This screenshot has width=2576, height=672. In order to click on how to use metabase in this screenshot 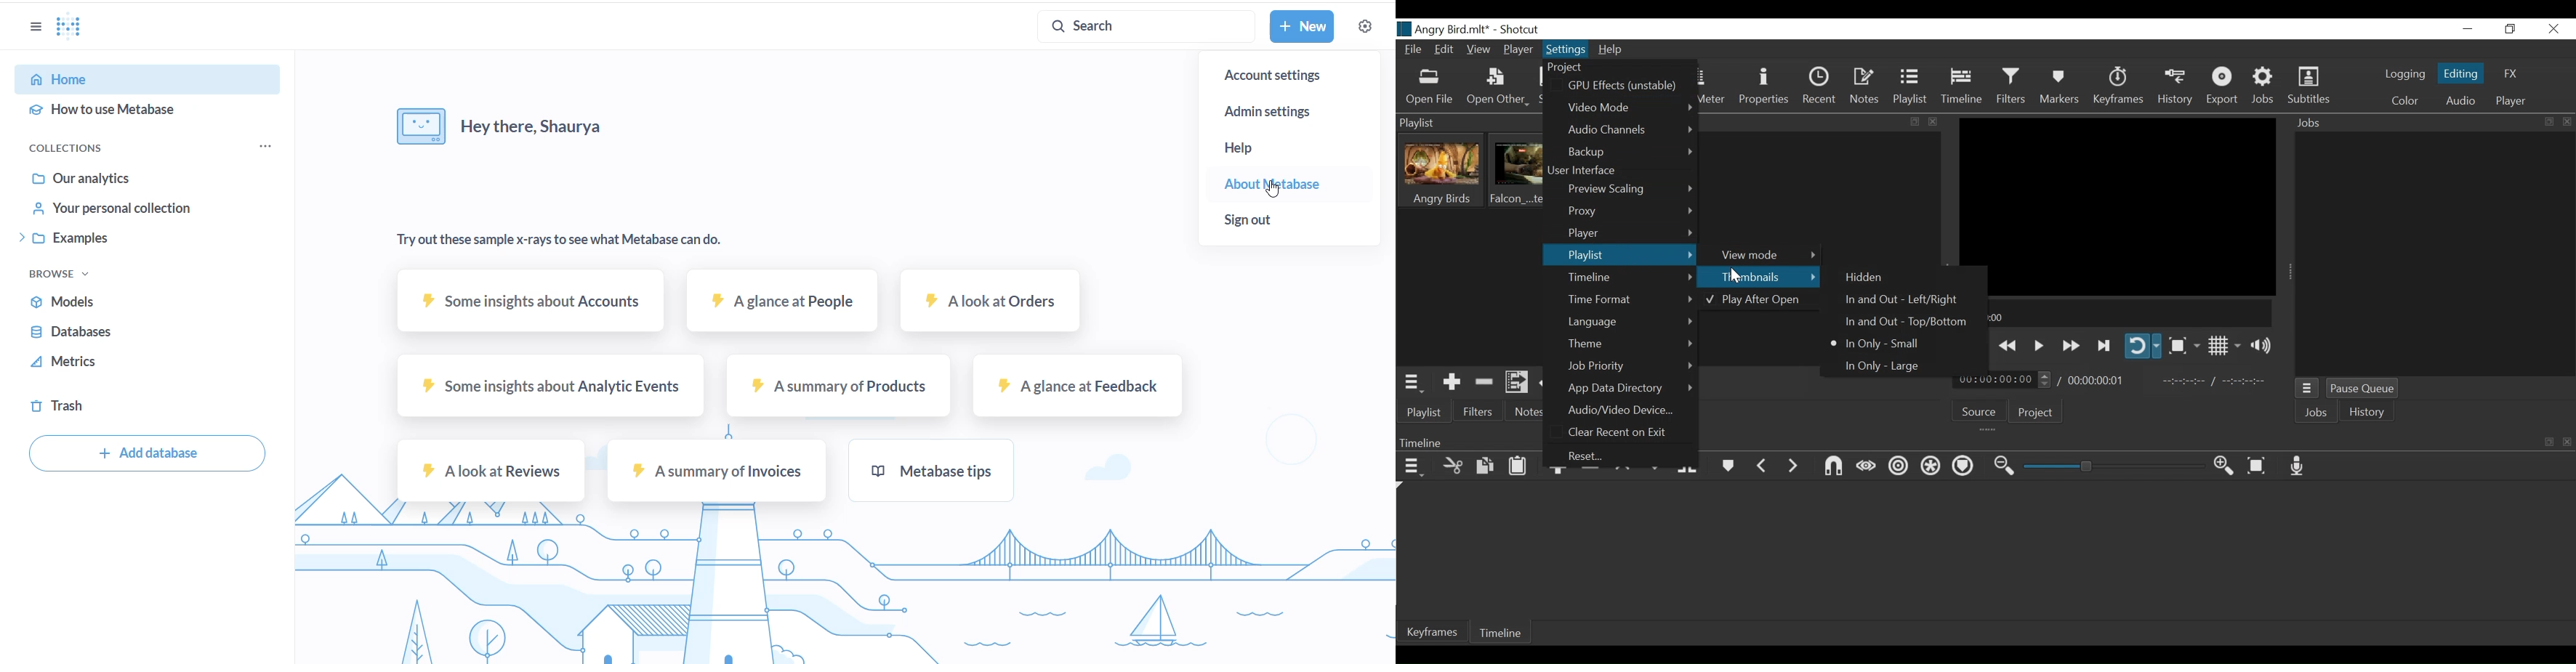, I will do `click(150, 108)`.